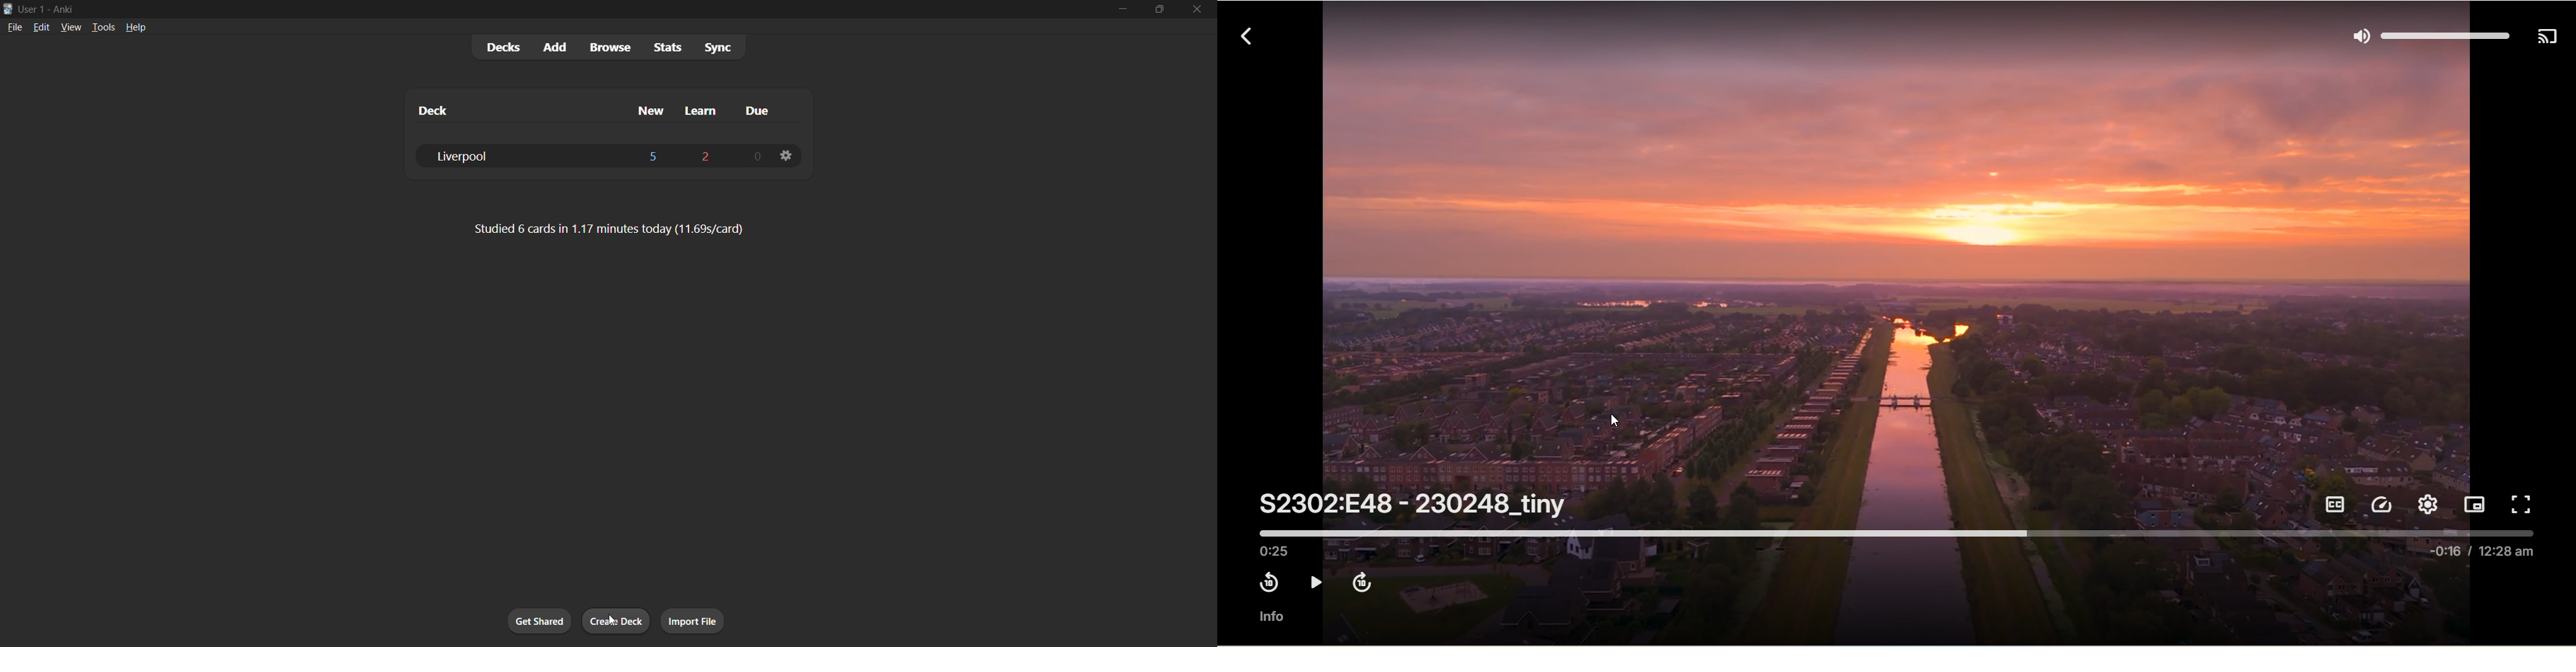 The image size is (2576, 672). Describe the element at coordinates (501, 112) in the screenshot. I see `deck name column` at that location.